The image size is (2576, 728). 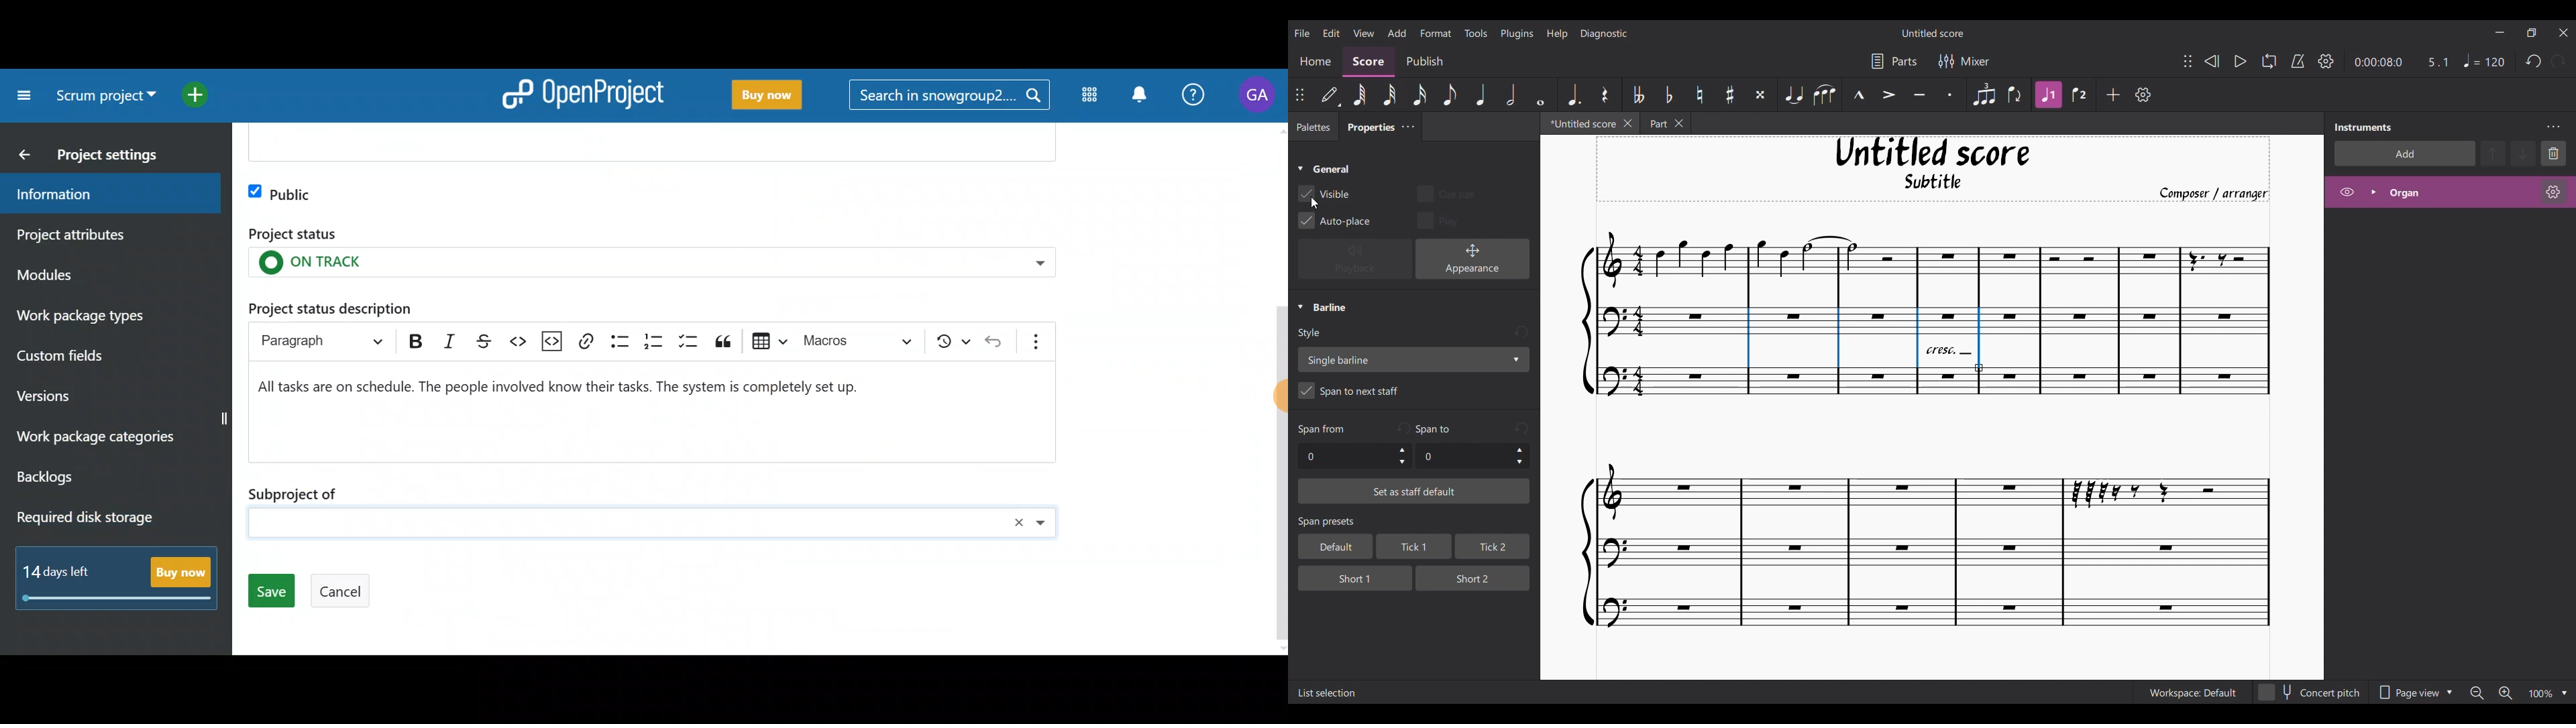 What do you see at coordinates (1894, 61) in the screenshot?
I see `Parts settings` at bounding box center [1894, 61].